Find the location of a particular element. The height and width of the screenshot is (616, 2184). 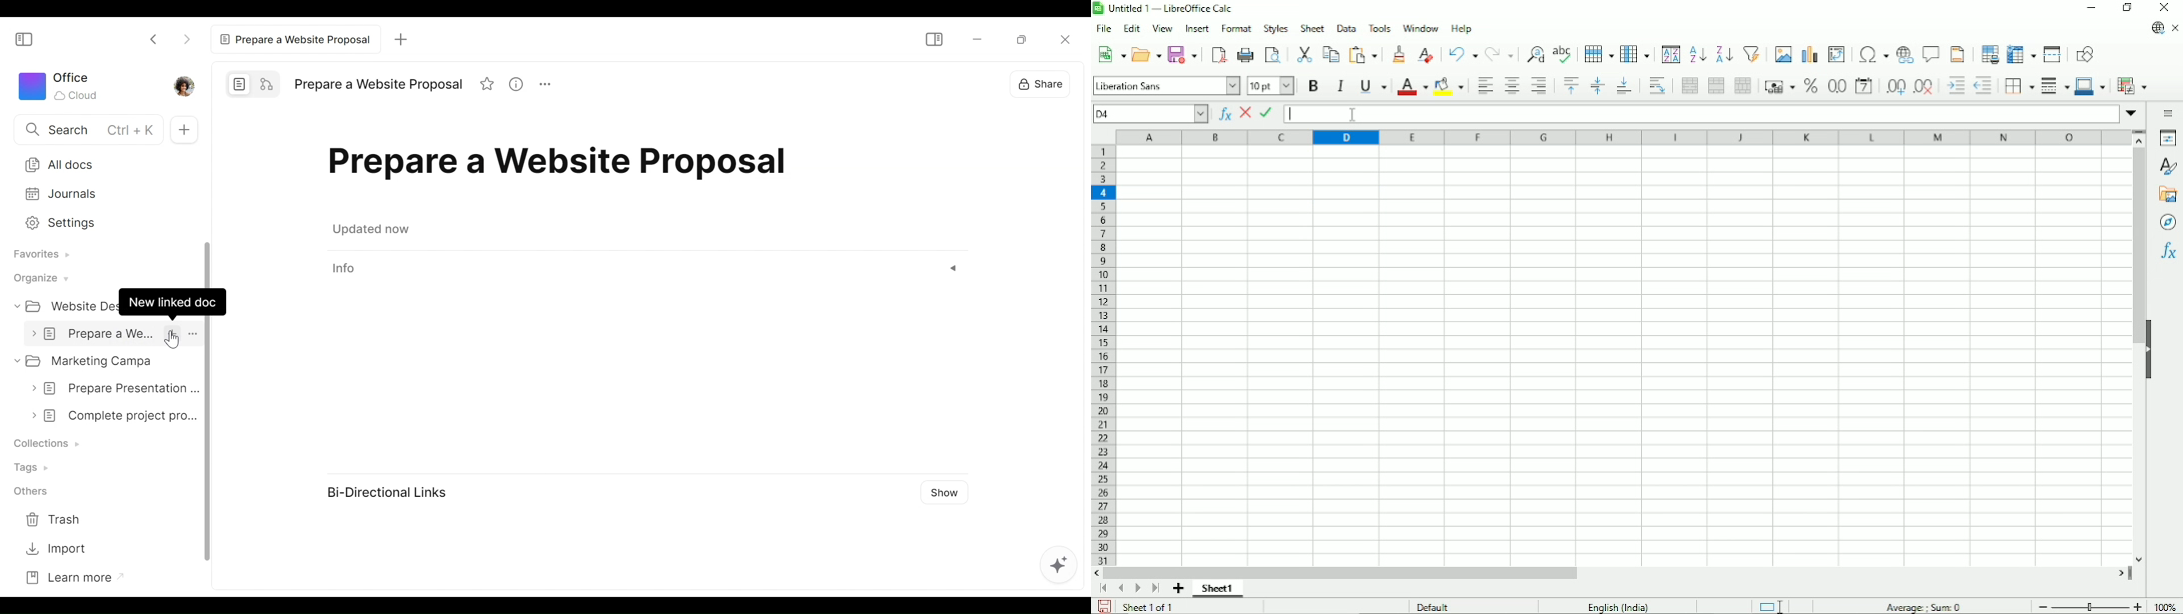

Clone formatting is located at coordinates (1397, 54).